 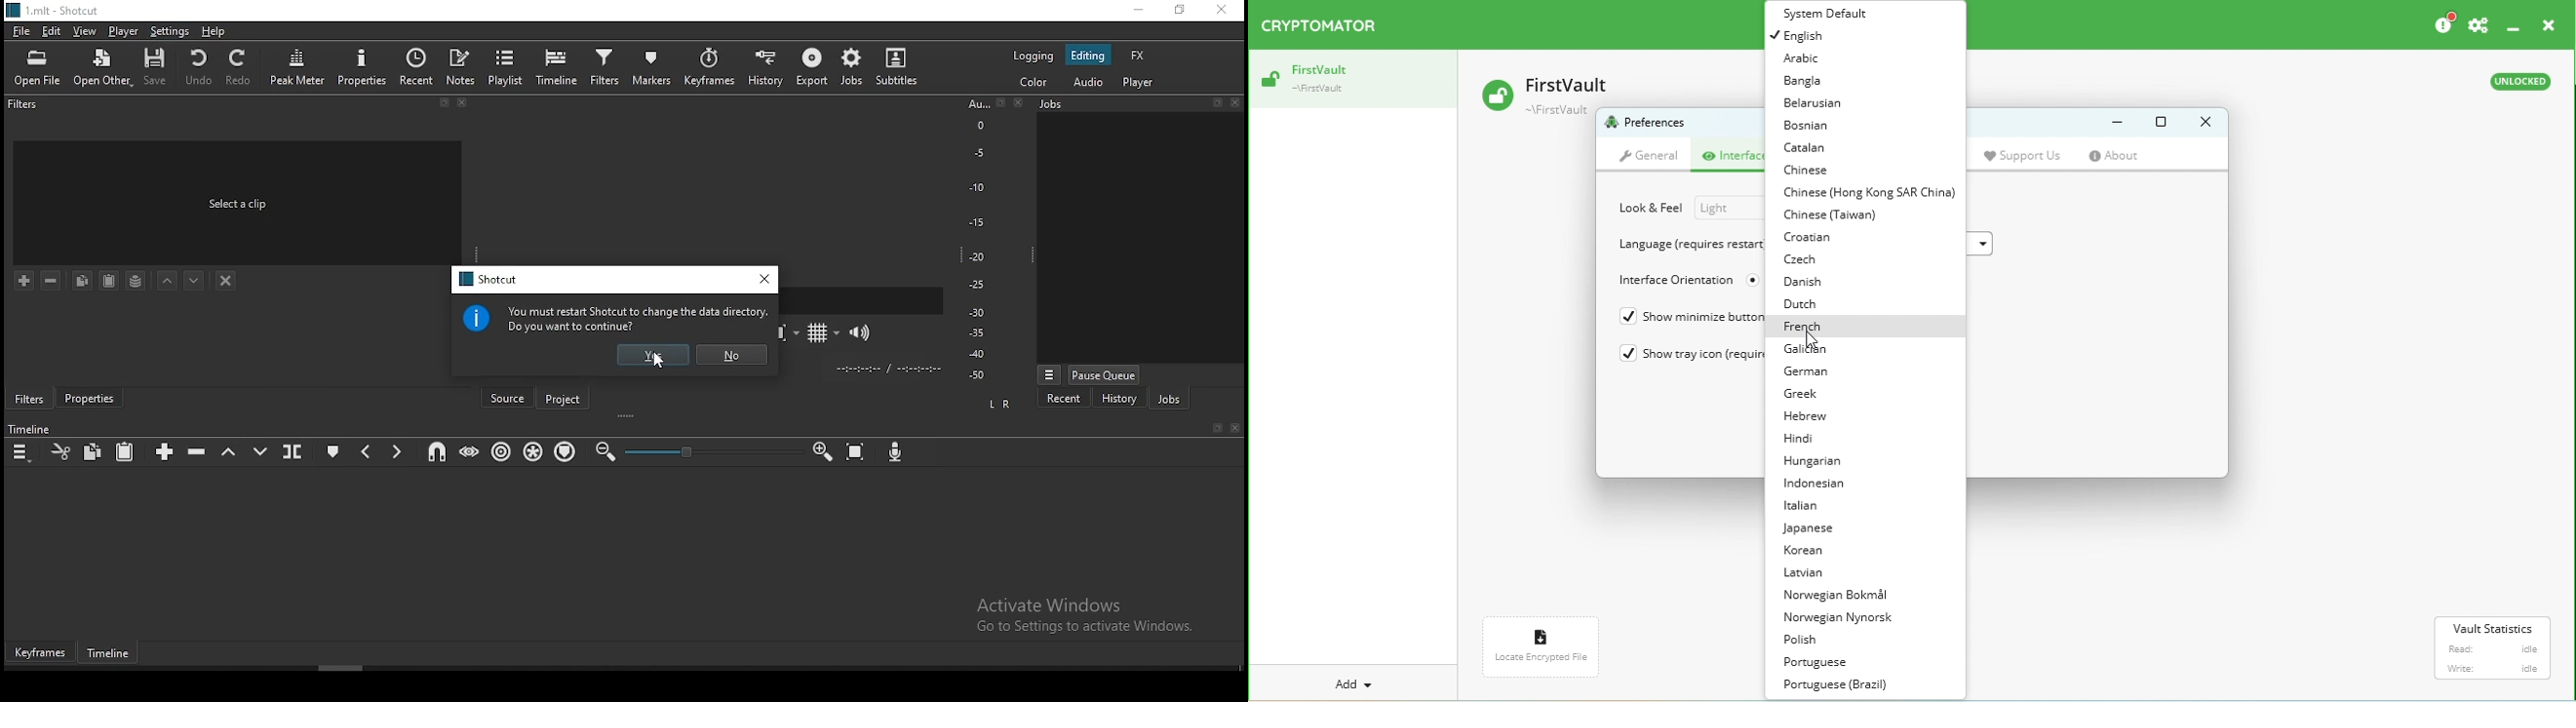 I want to click on Minimize, so click(x=2109, y=123).